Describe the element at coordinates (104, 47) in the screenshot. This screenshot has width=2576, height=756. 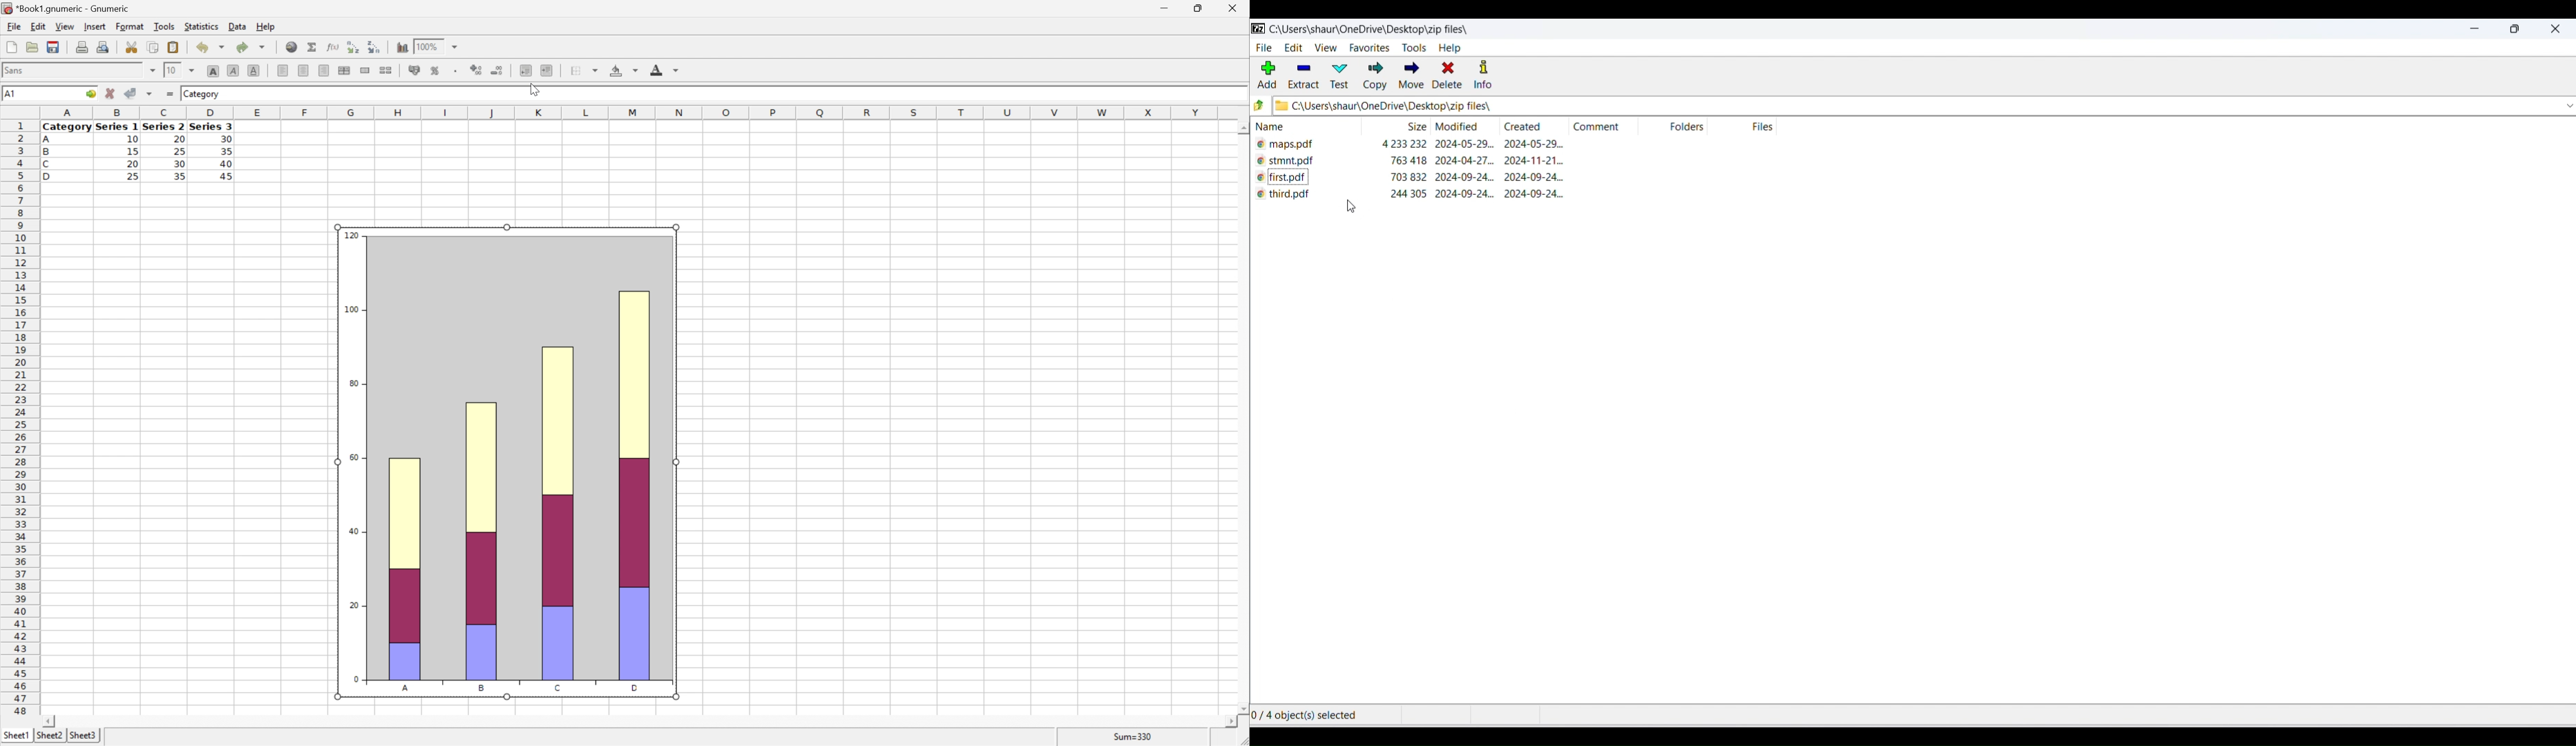
I see `Print preview` at that location.